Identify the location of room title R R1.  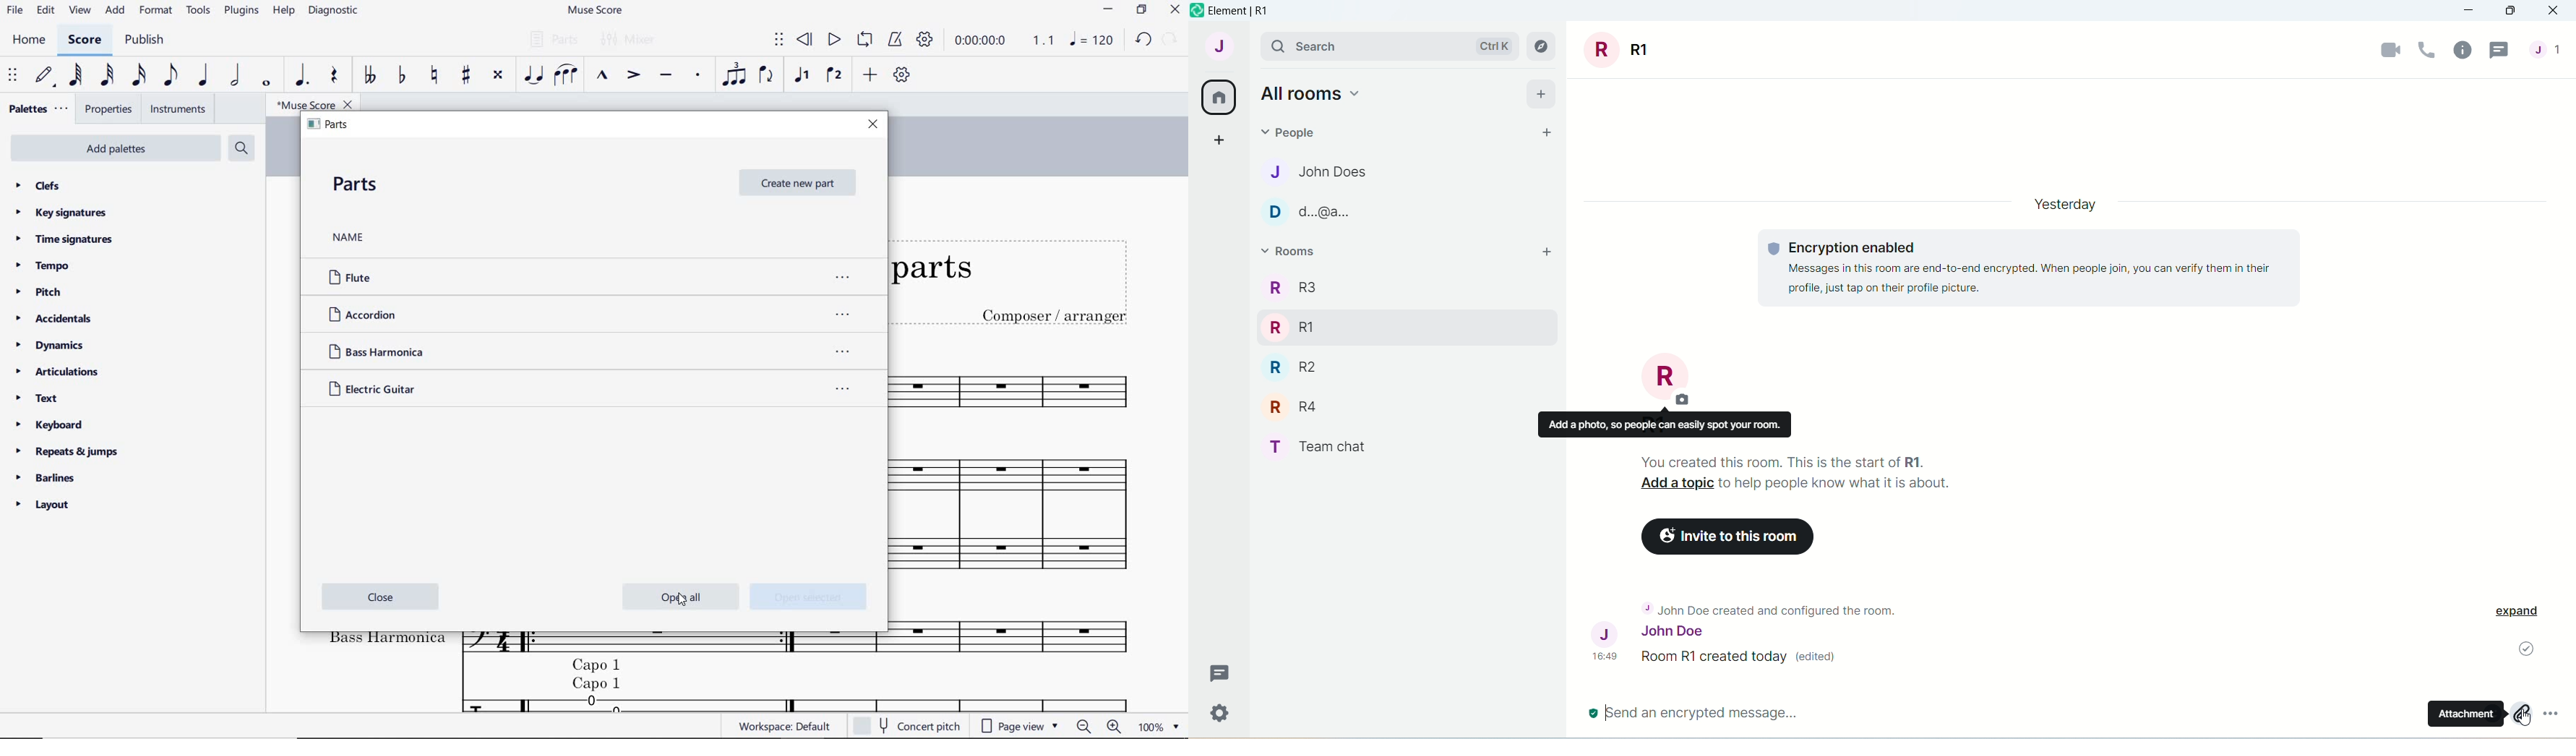
(1623, 50).